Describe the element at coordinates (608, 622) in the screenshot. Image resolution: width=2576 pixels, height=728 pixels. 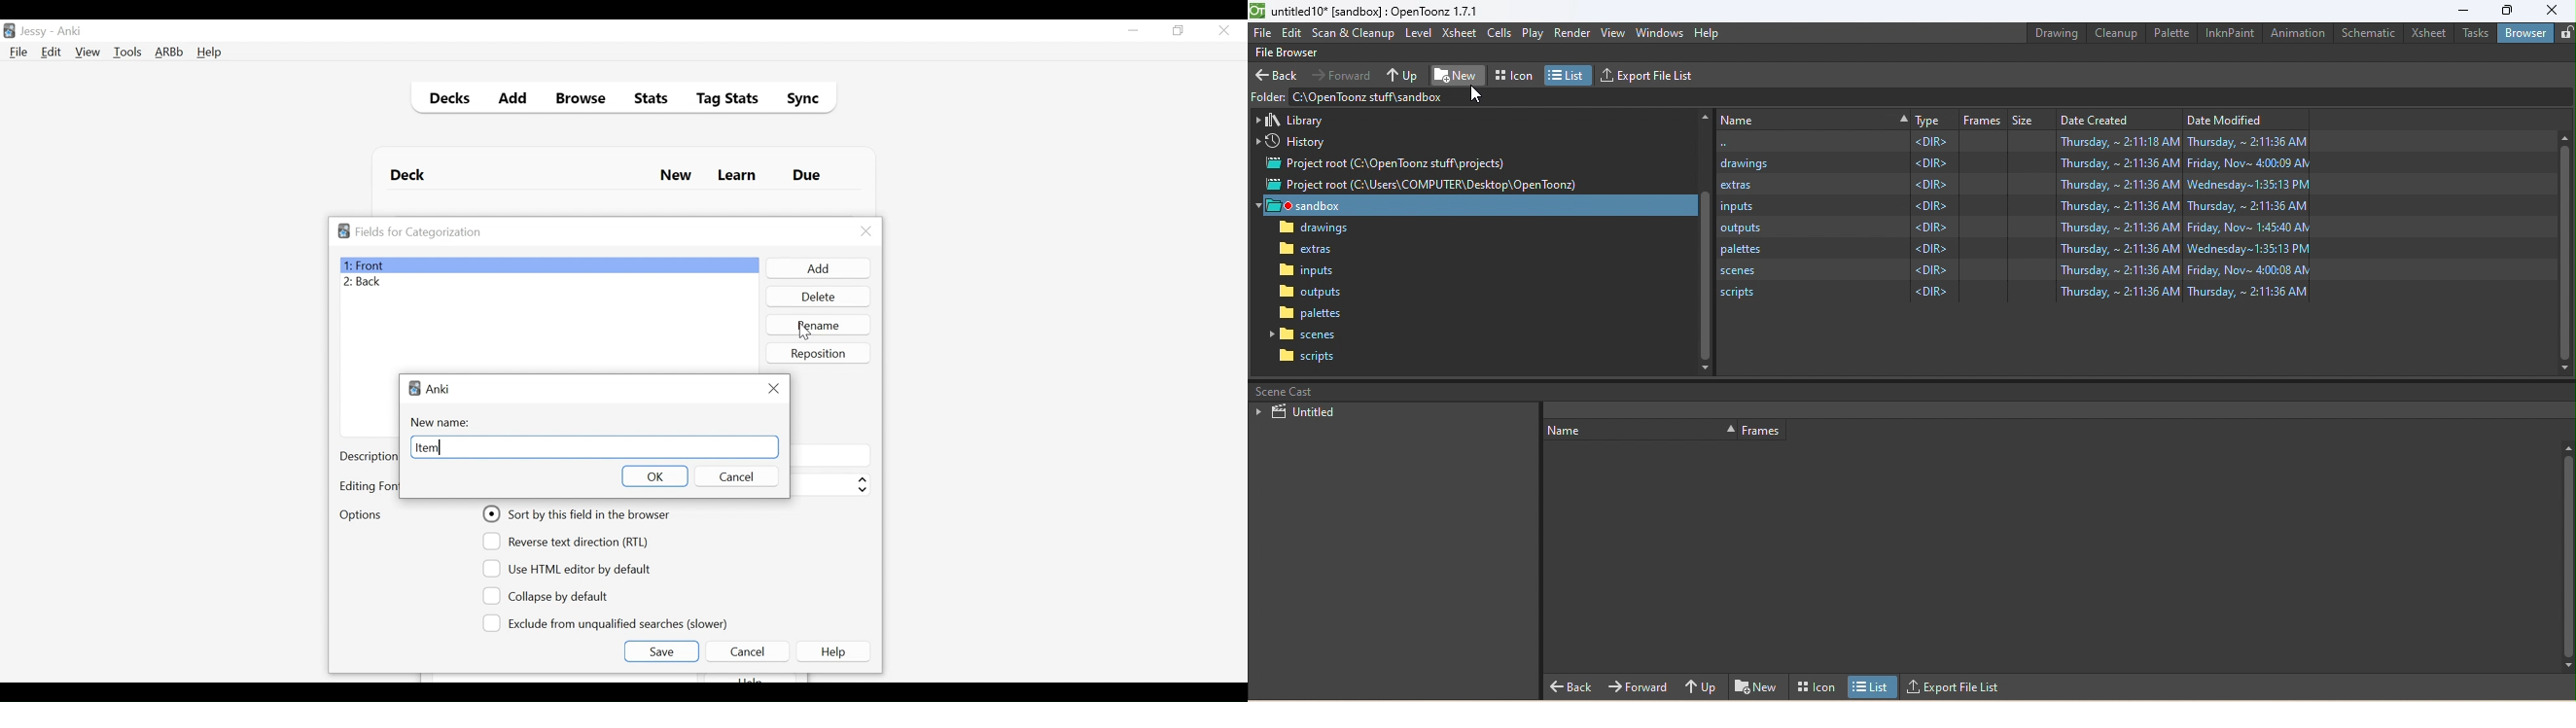
I see `(un)select Exclude from unqualified searches` at that location.